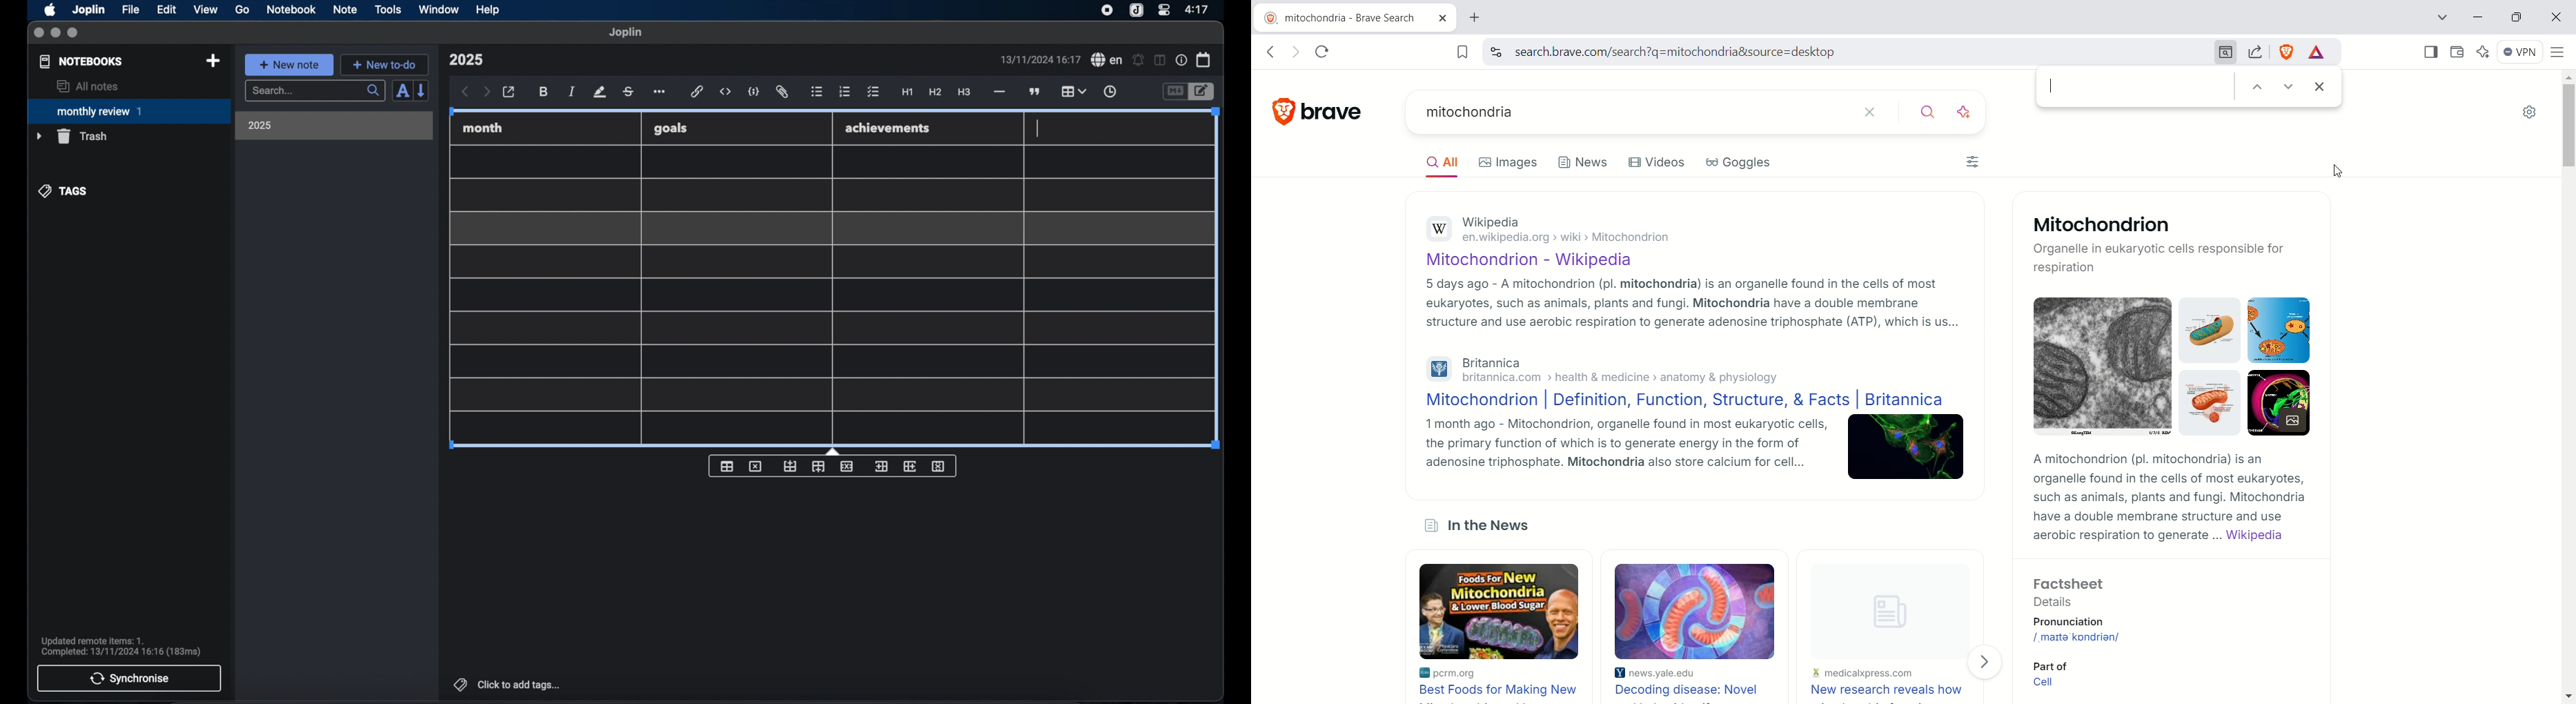 The height and width of the screenshot is (728, 2576). What do you see at coordinates (38, 33) in the screenshot?
I see `close` at bounding box center [38, 33].